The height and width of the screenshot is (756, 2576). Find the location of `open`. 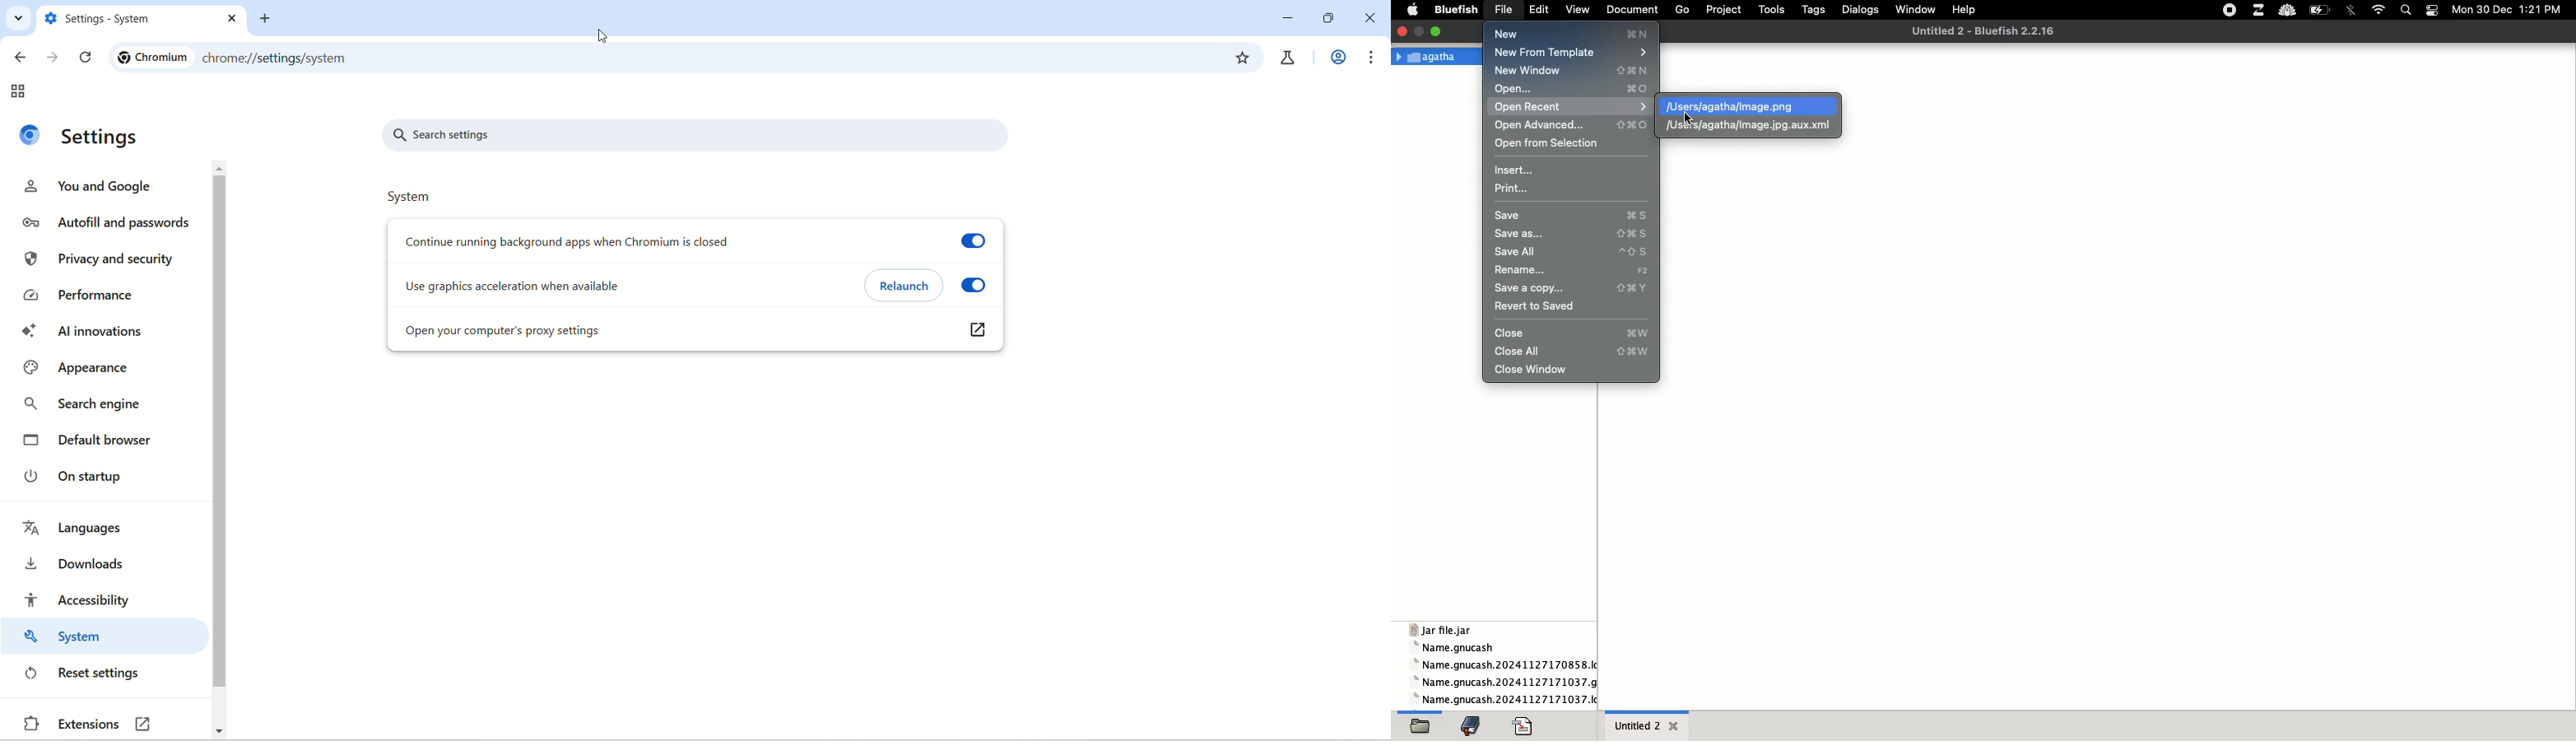

open is located at coordinates (1574, 89).